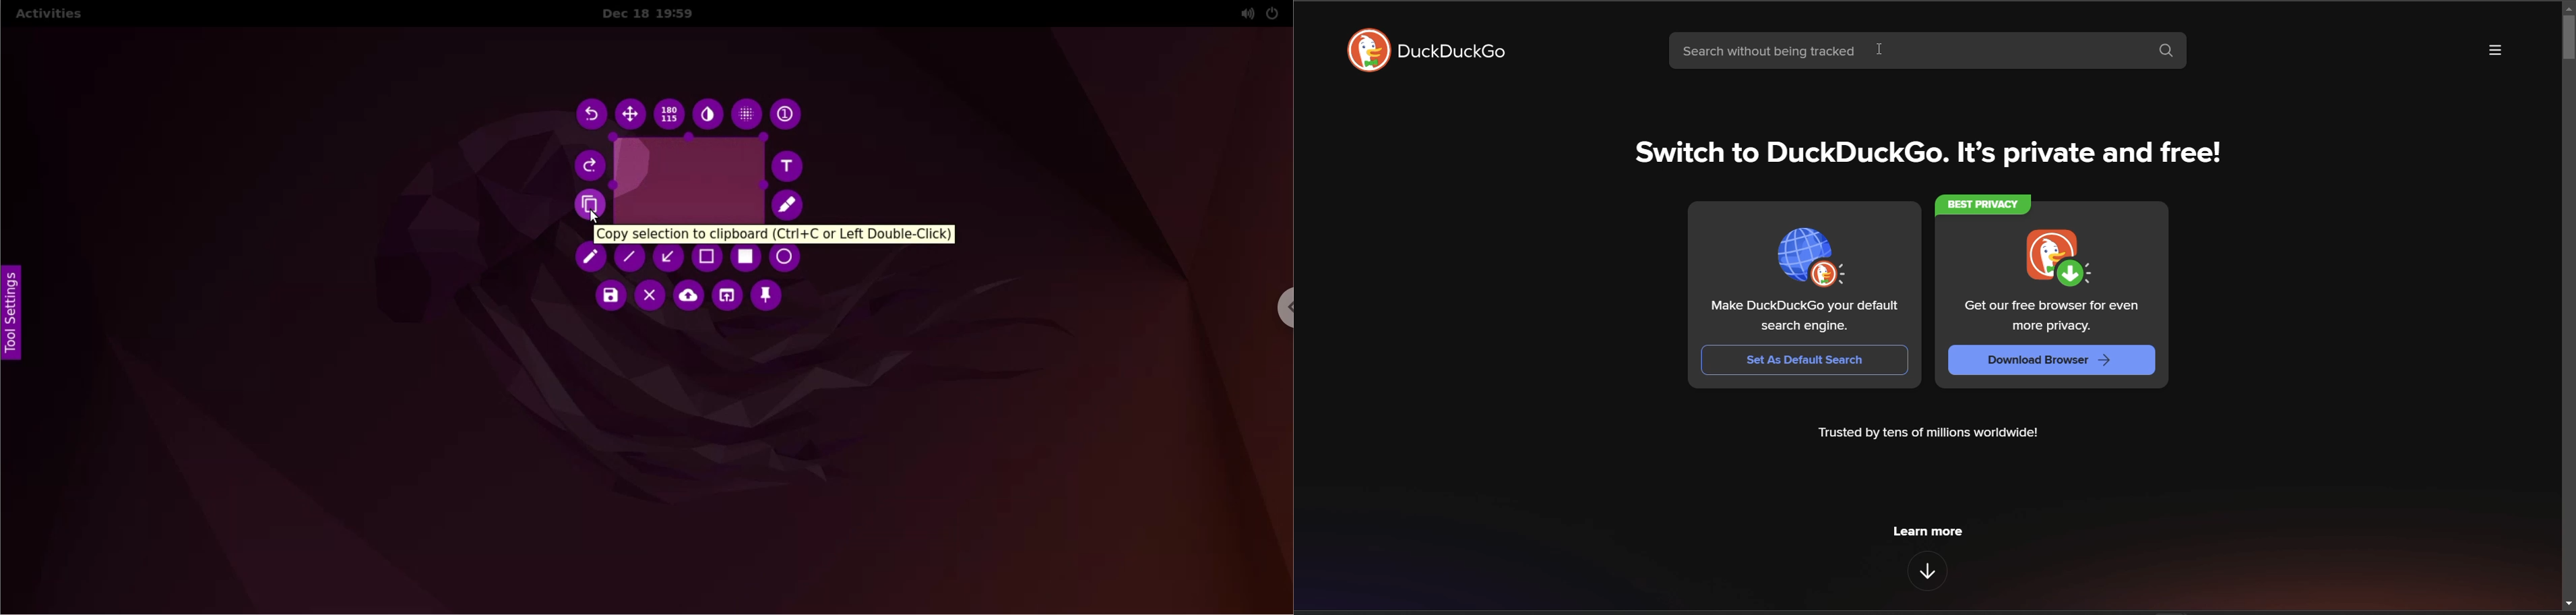 This screenshot has width=2576, height=616. What do you see at coordinates (771, 294) in the screenshot?
I see `pin` at bounding box center [771, 294].